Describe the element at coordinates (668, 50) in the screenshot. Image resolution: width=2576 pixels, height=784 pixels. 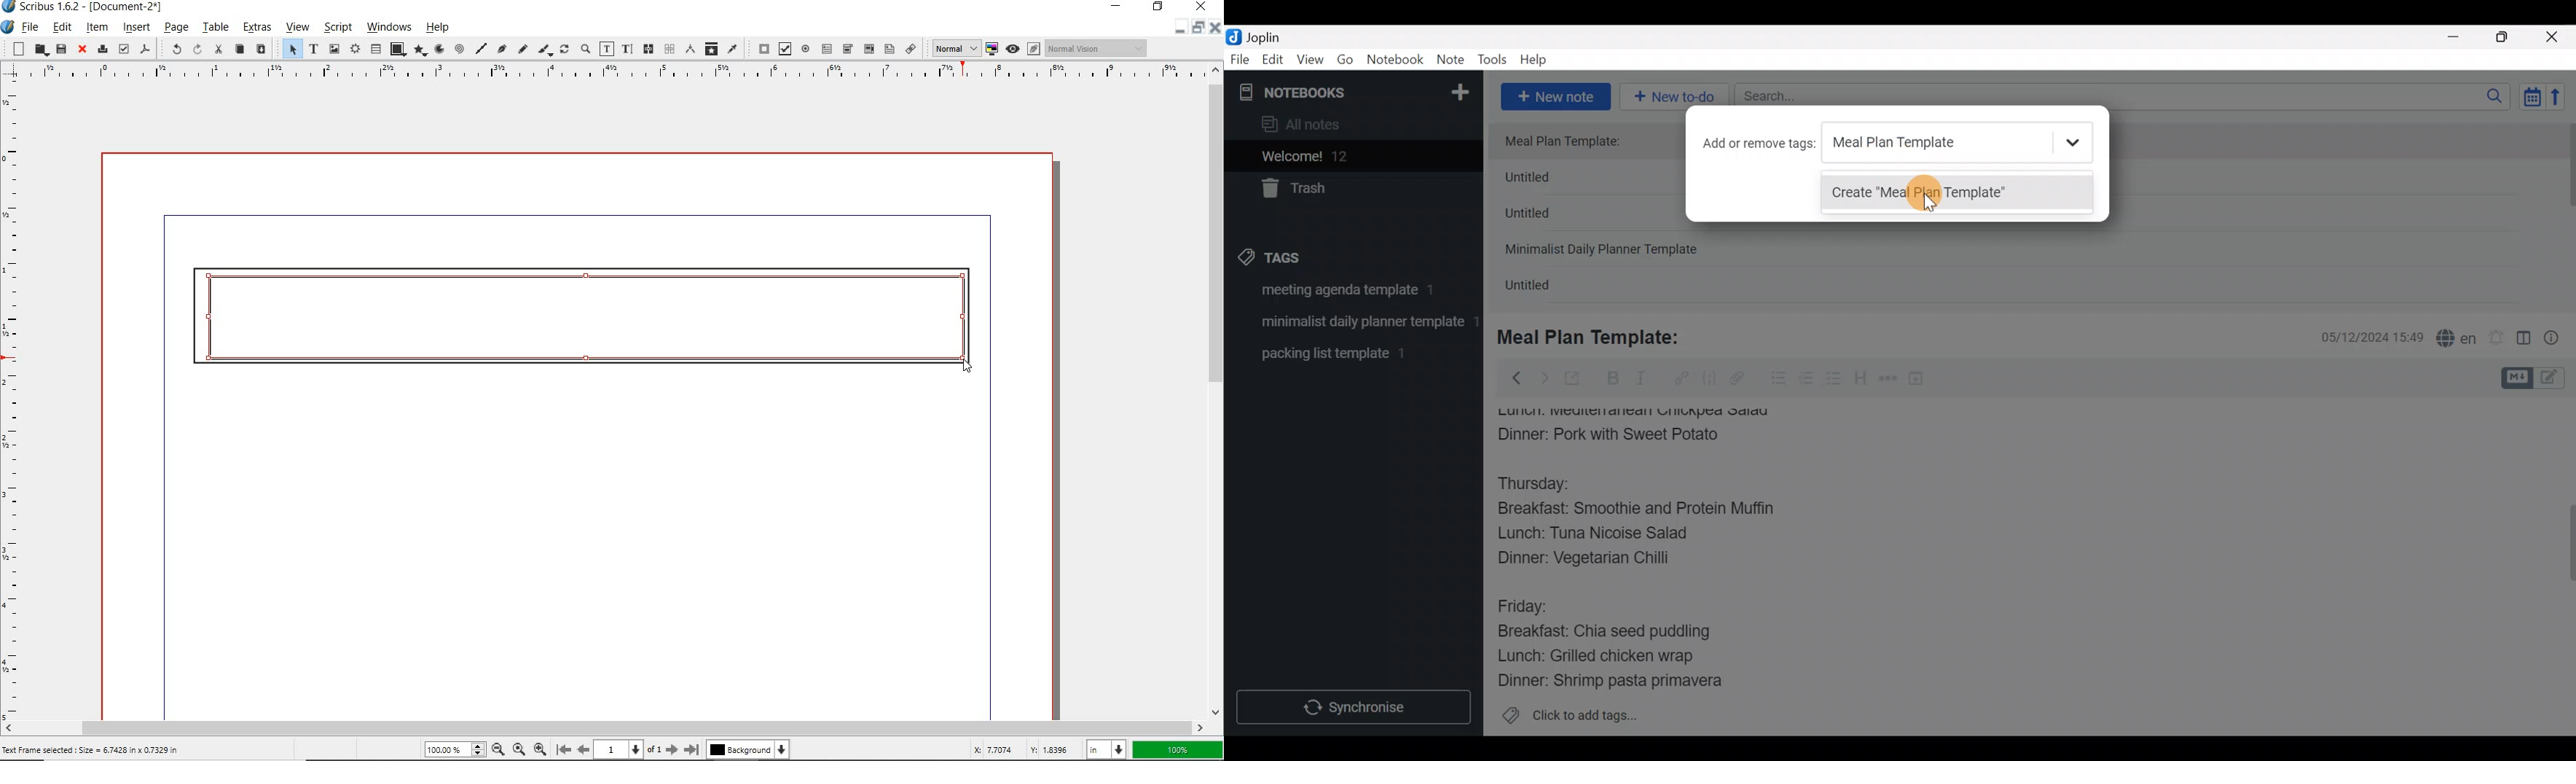
I see `measurements` at that location.